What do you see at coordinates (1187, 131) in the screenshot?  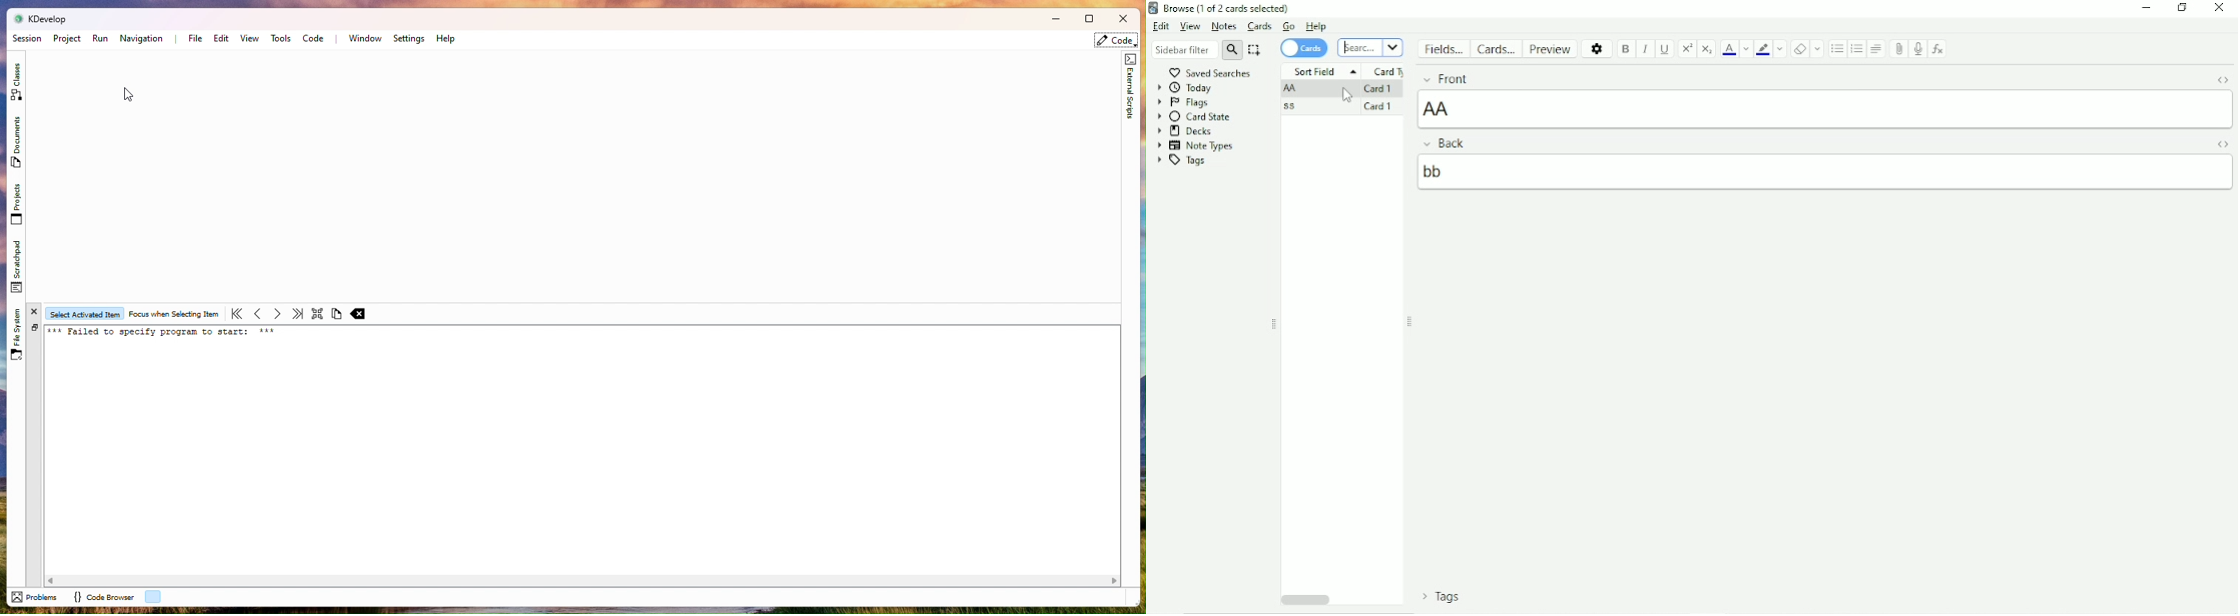 I see `Decks` at bounding box center [1187, 131].